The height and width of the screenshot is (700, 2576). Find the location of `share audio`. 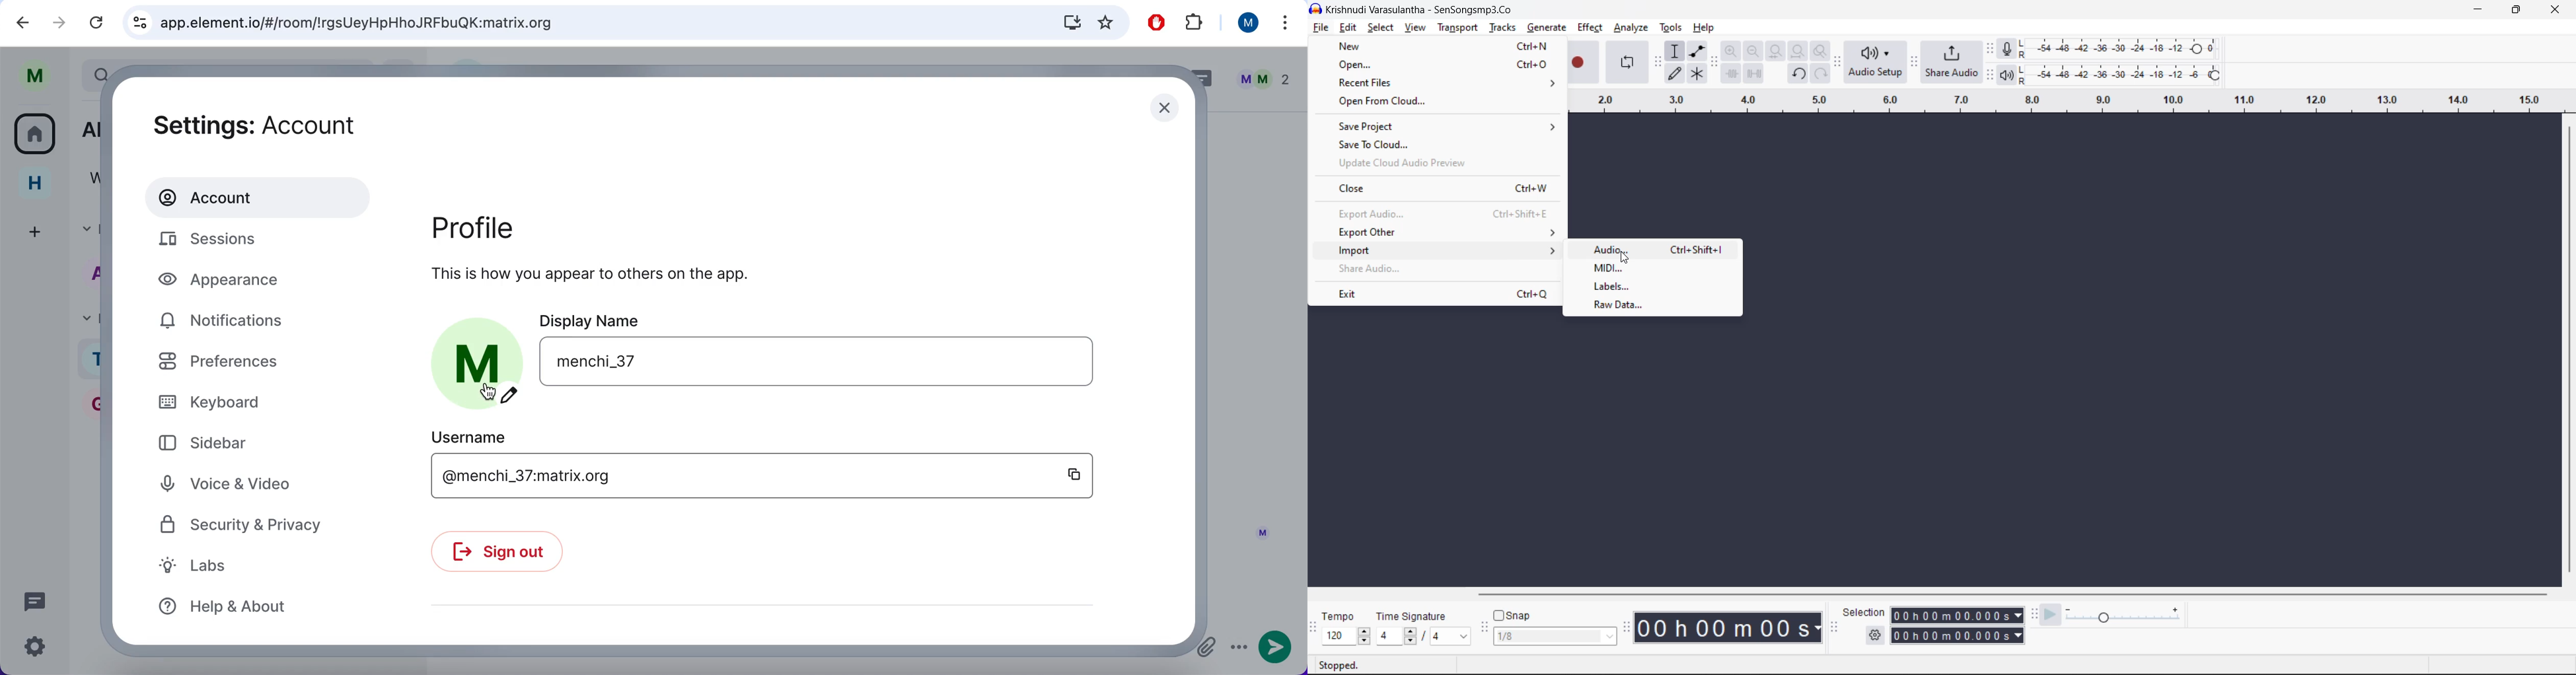

share audio is located at coordinates (1446, 271).